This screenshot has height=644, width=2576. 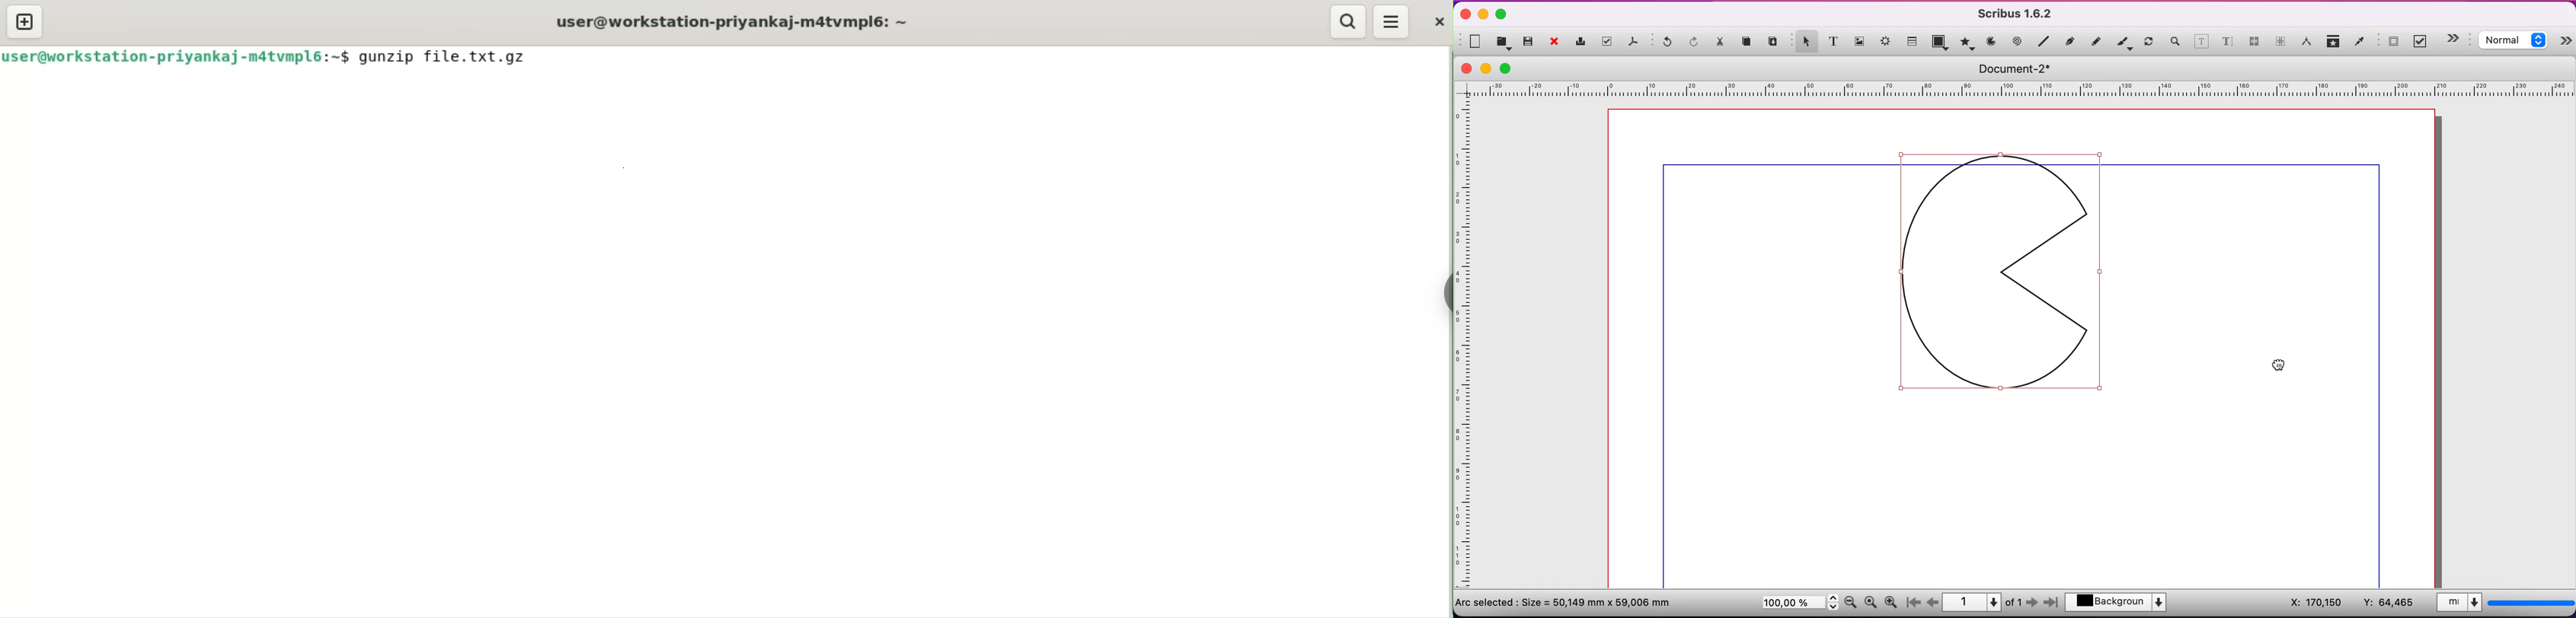 What do you see at coordinates (2071, 41) in the screenshot?
I see `bezier curve` at bounding box center [2071, 41].